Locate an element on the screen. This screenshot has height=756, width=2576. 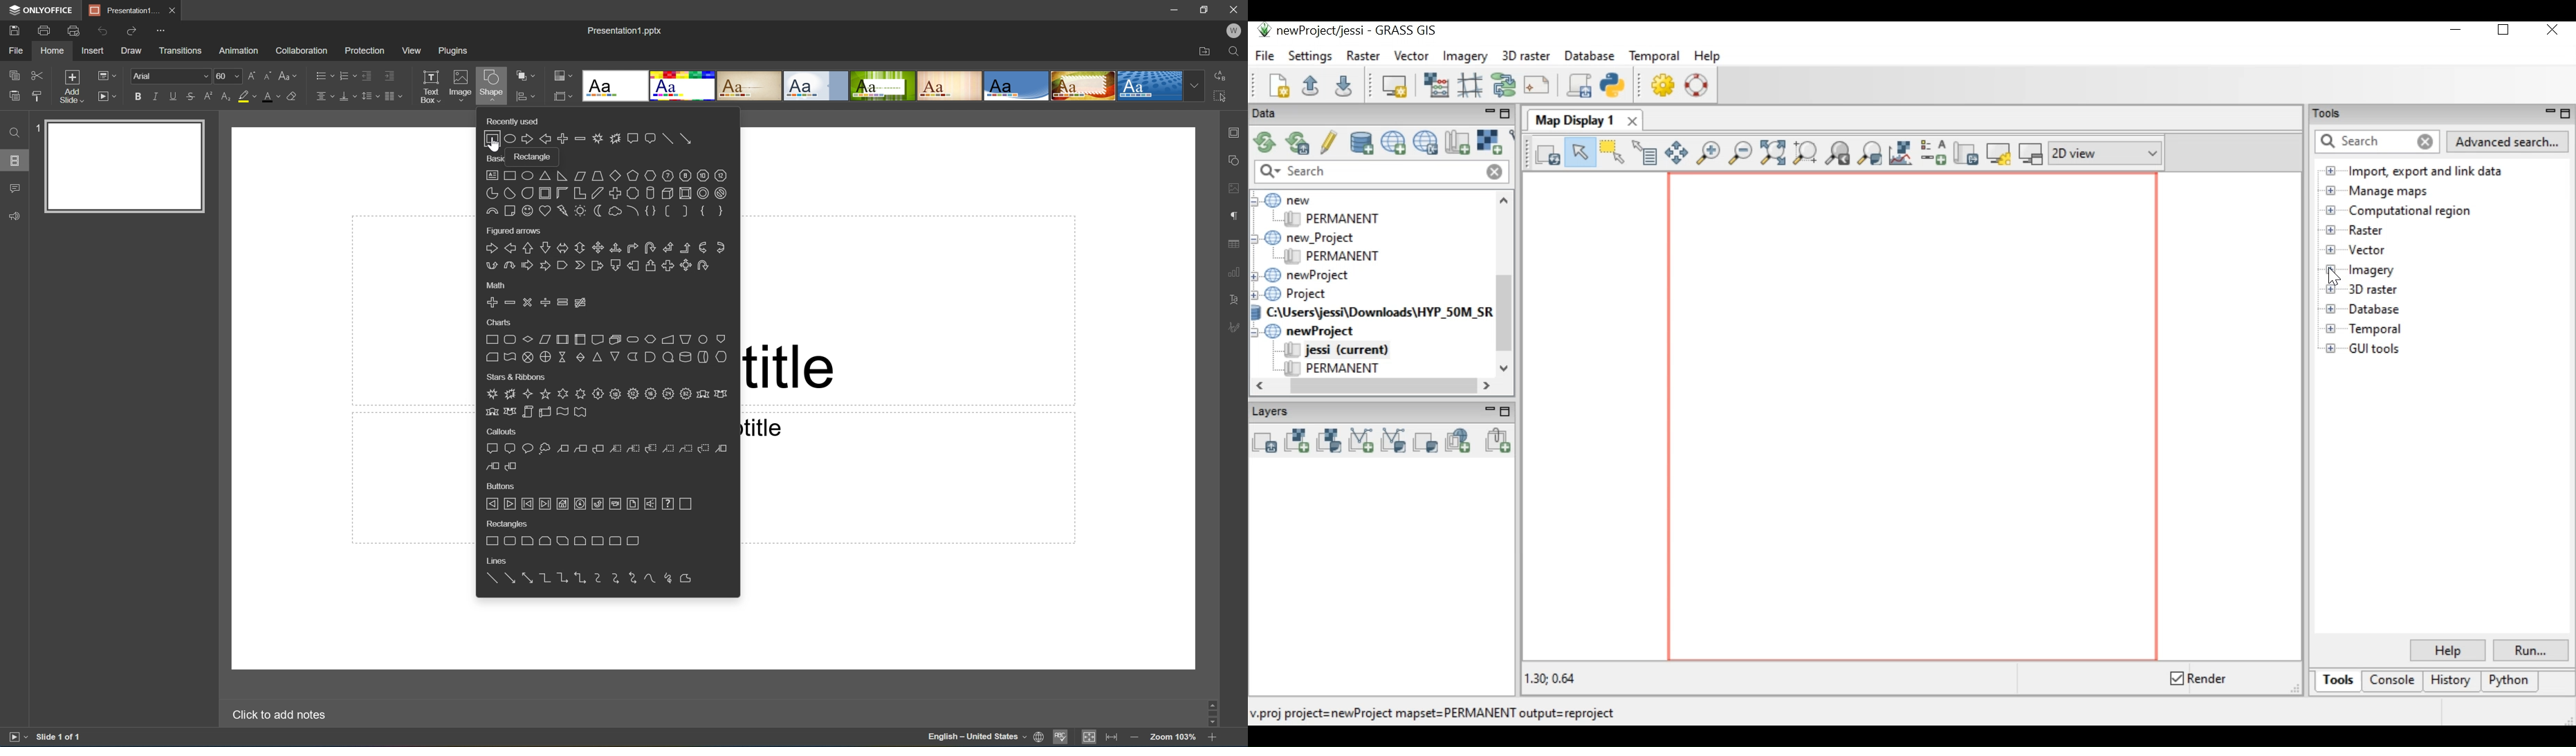
Font color is located at coordinates (273, 98).